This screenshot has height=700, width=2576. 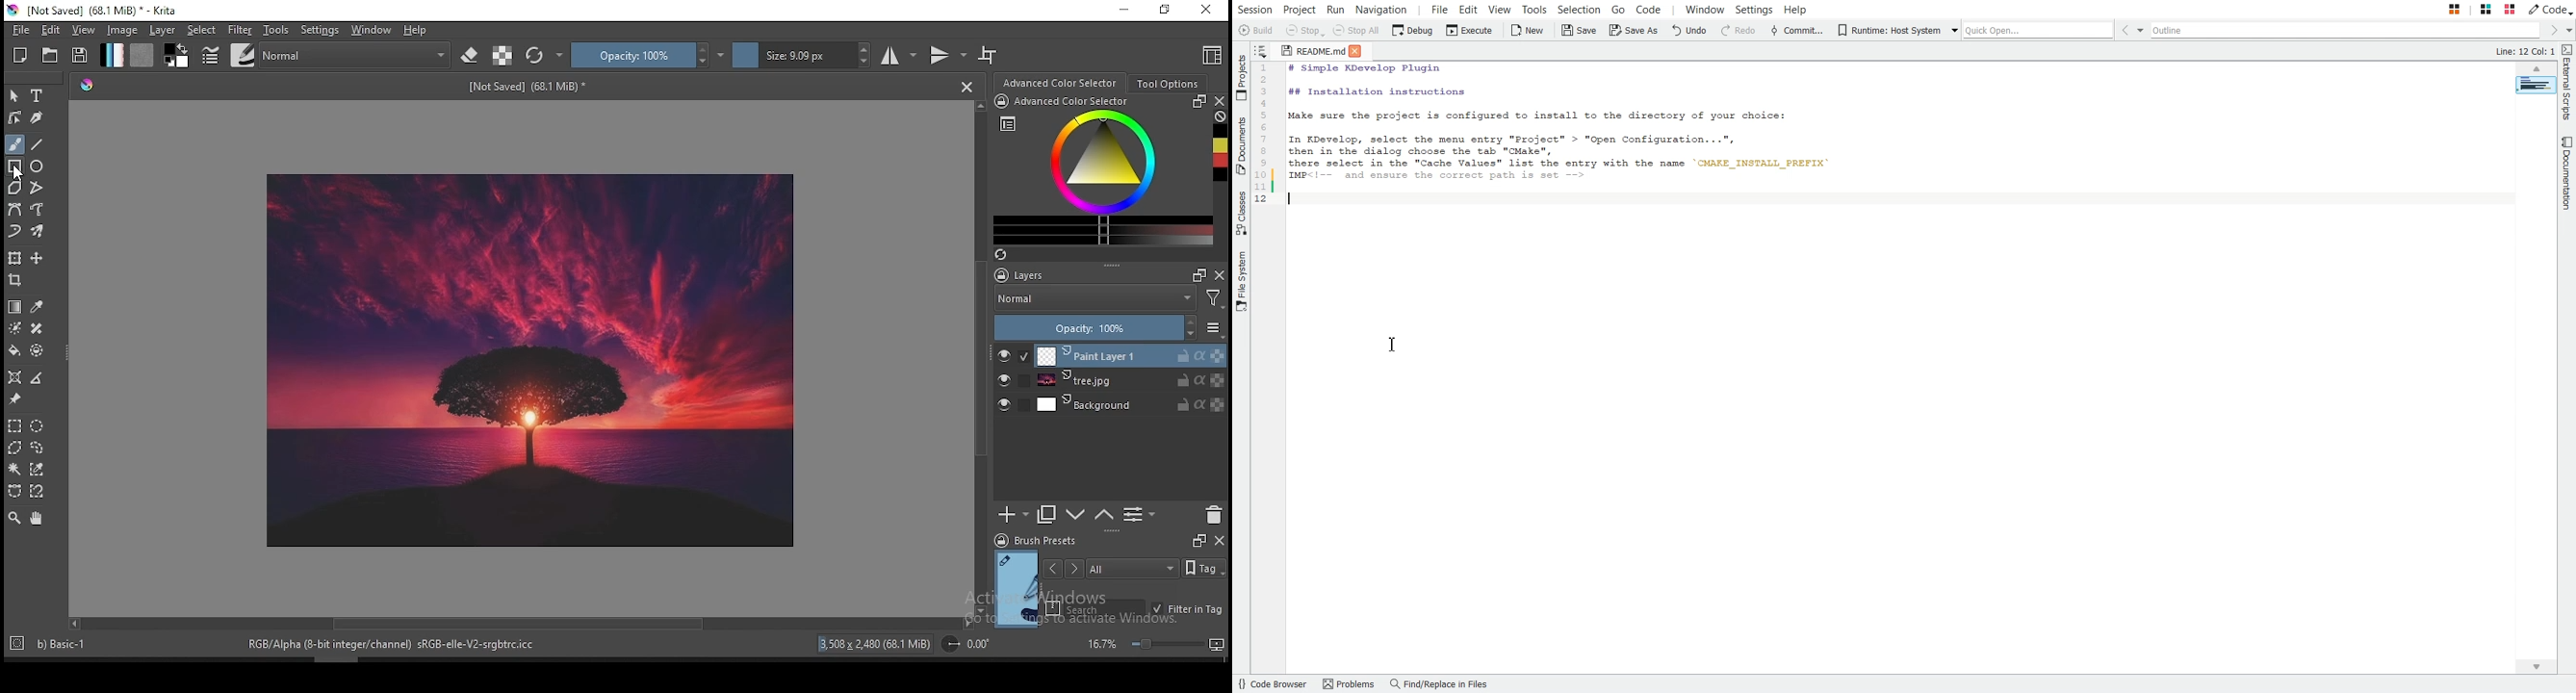 I want to click on brush tool, so click(x=15, y=144).